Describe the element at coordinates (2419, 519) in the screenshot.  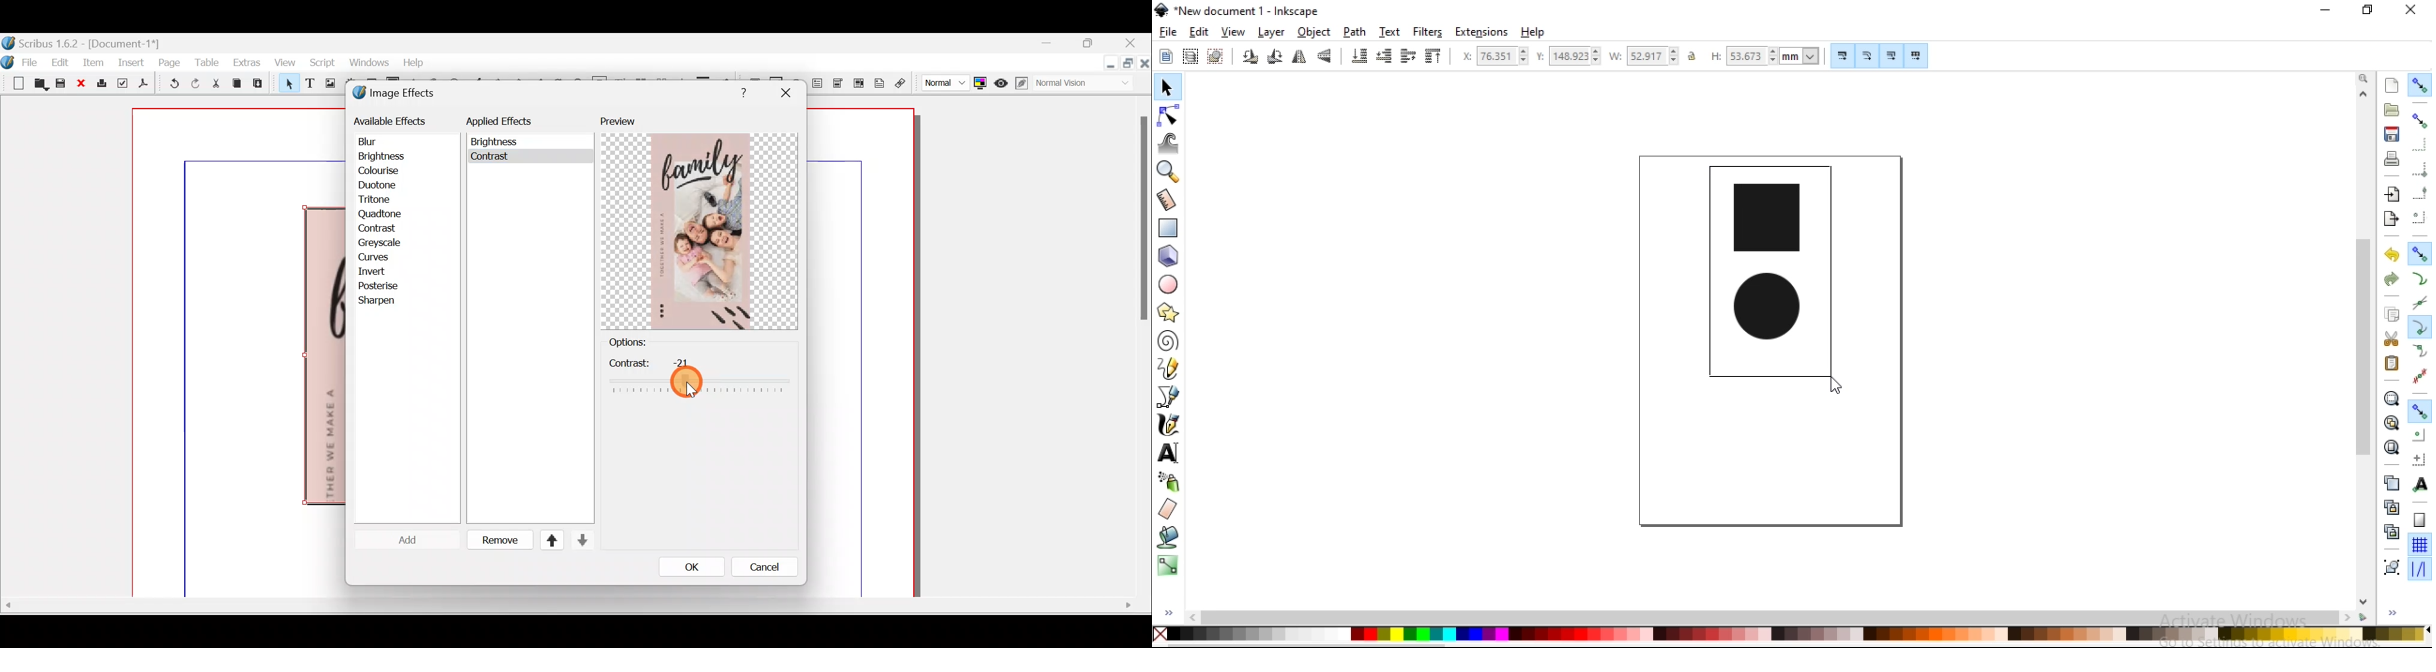
I see `snap to page borders` at that location.